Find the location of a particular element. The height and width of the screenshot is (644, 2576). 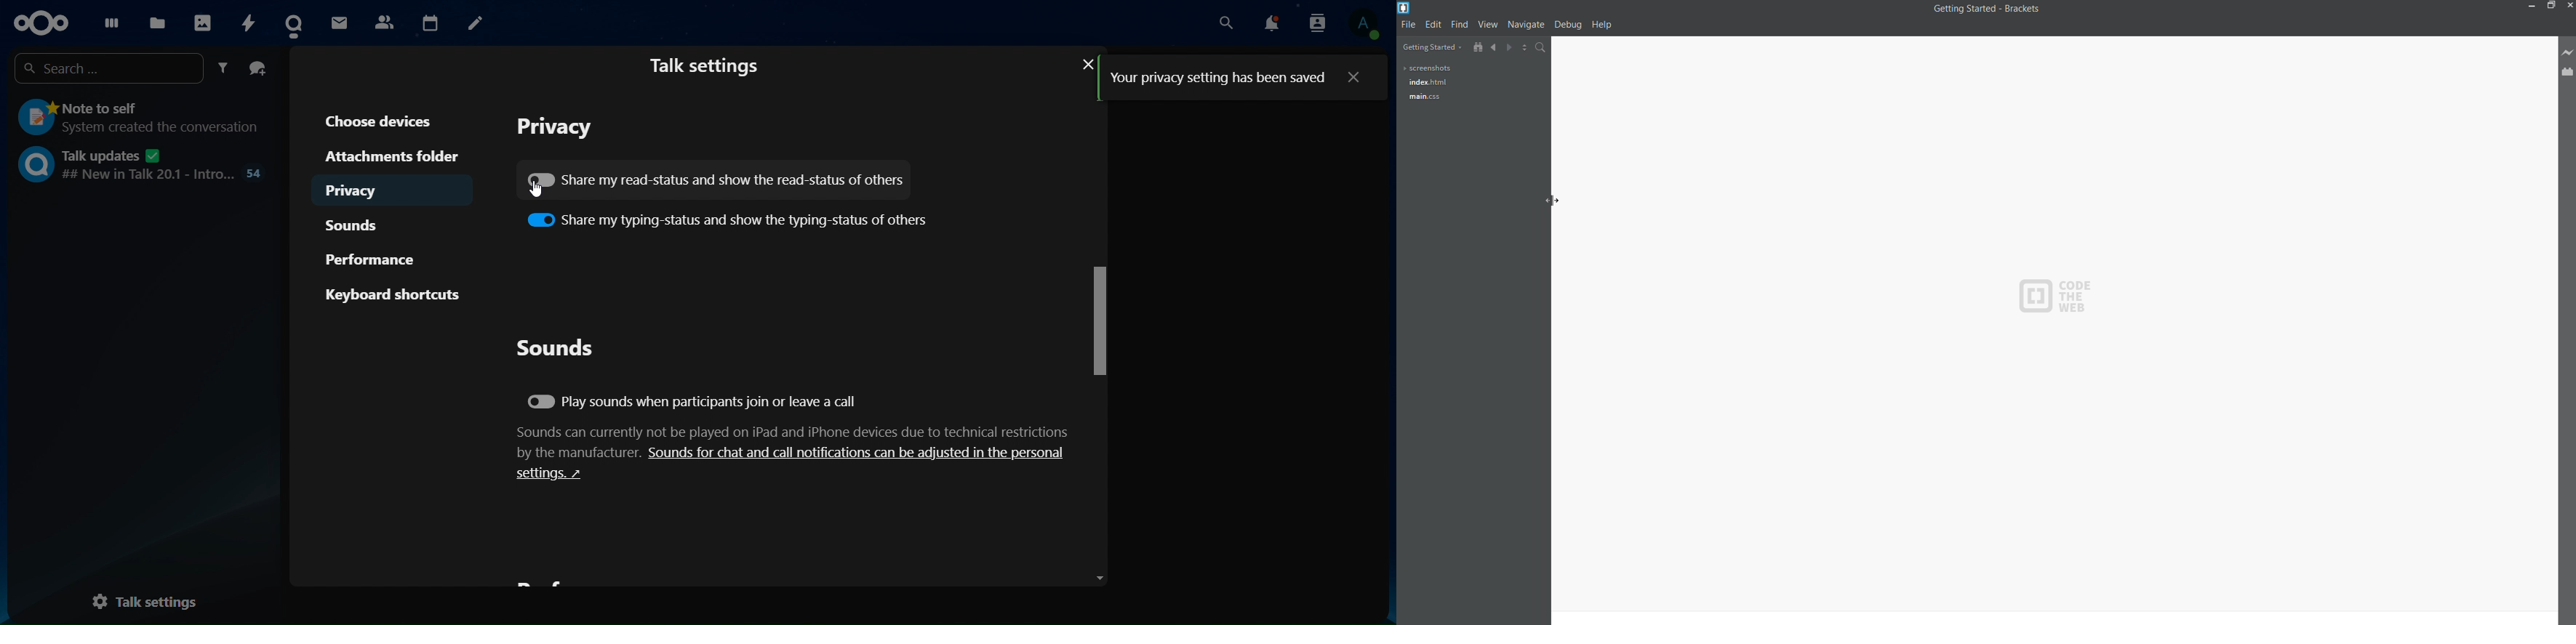

talk updates is located at coordinates (143, 164).